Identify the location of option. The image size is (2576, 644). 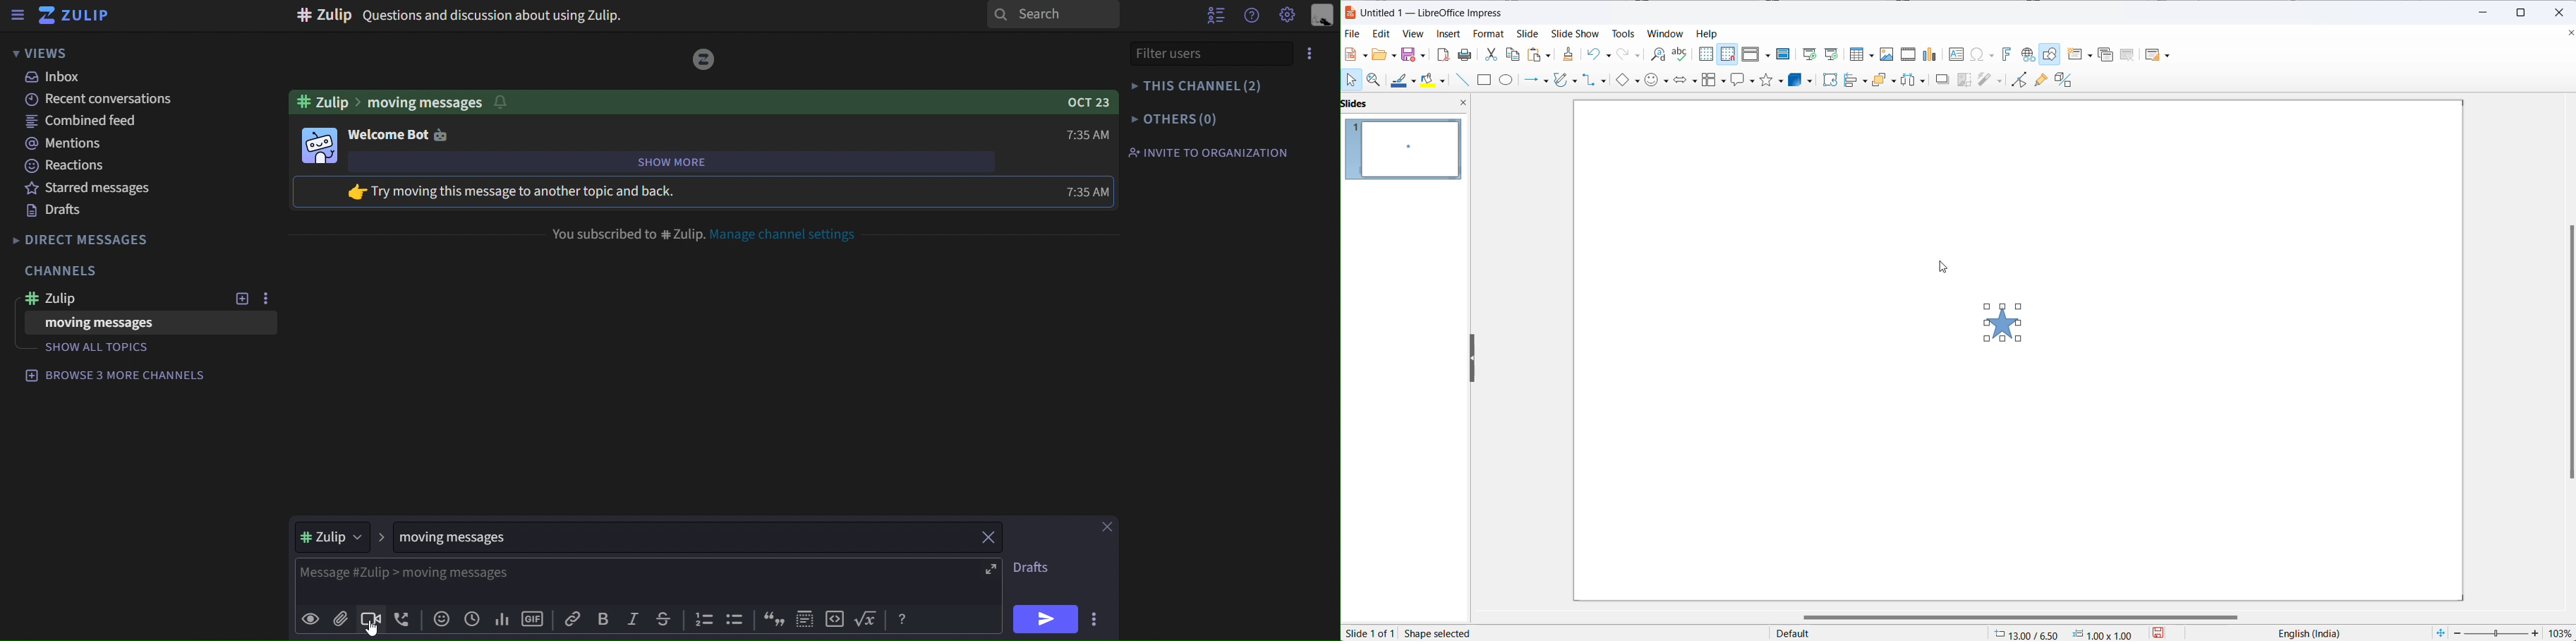
(263, 299).